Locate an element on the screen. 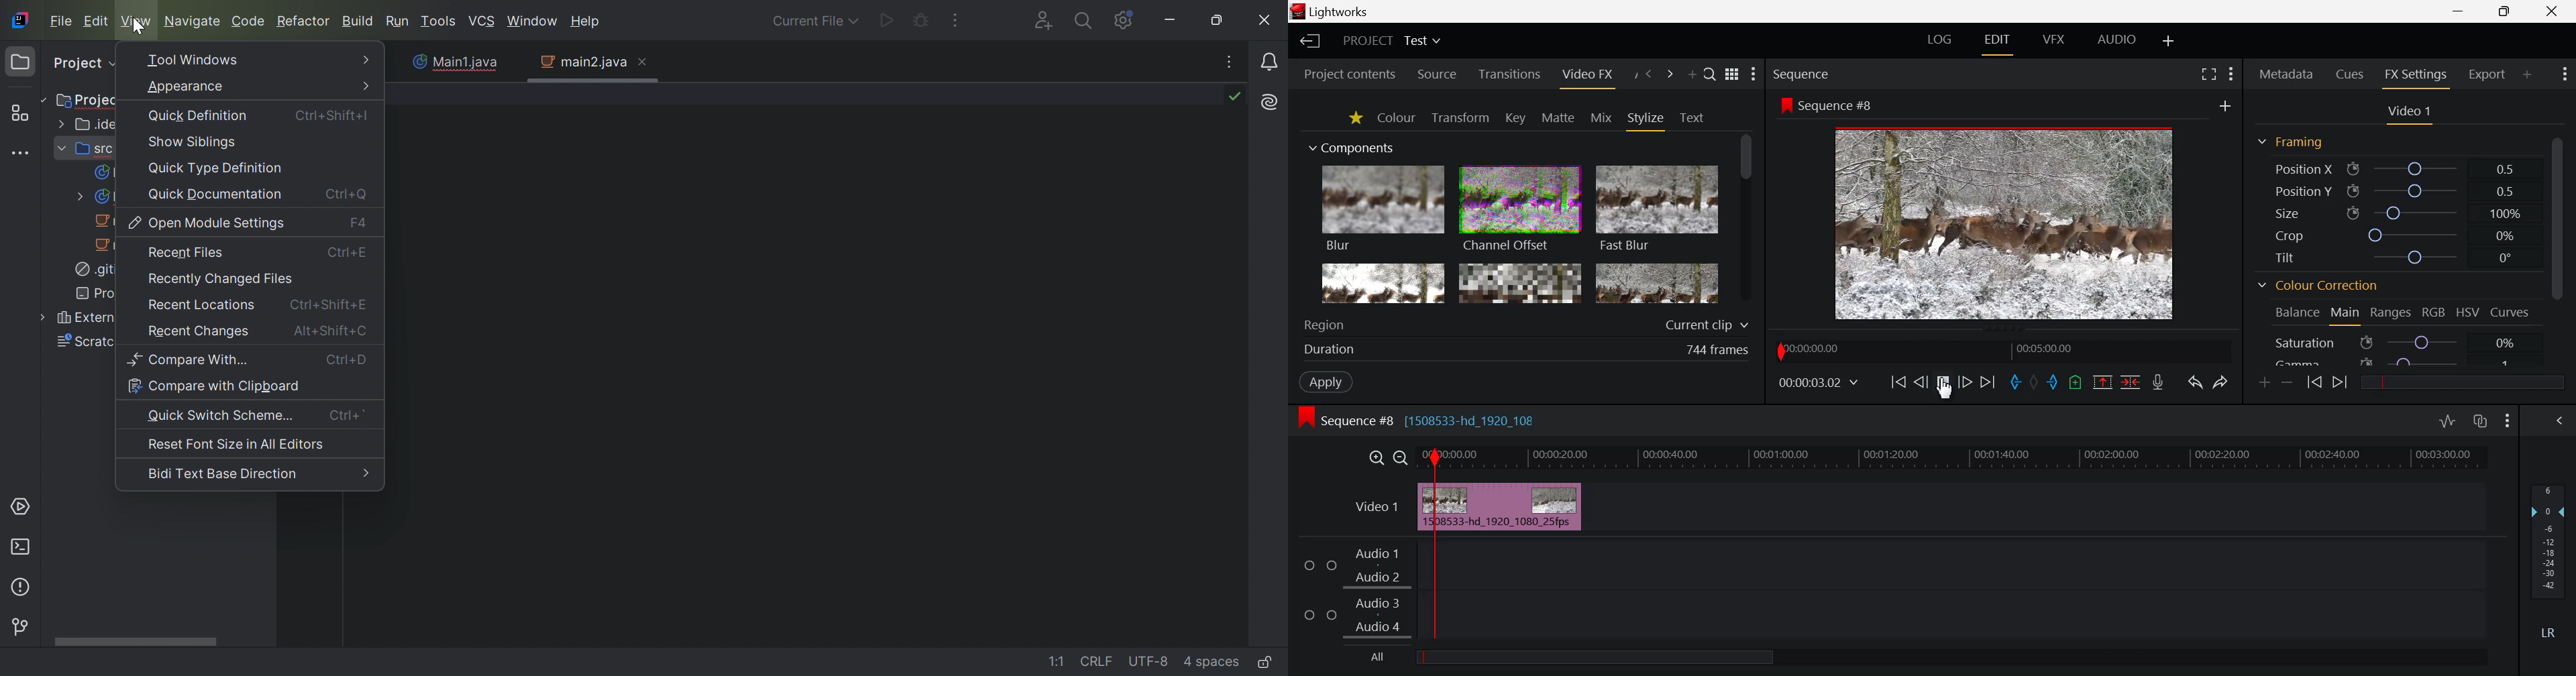  Mix is located at coordinates (1601, 117).